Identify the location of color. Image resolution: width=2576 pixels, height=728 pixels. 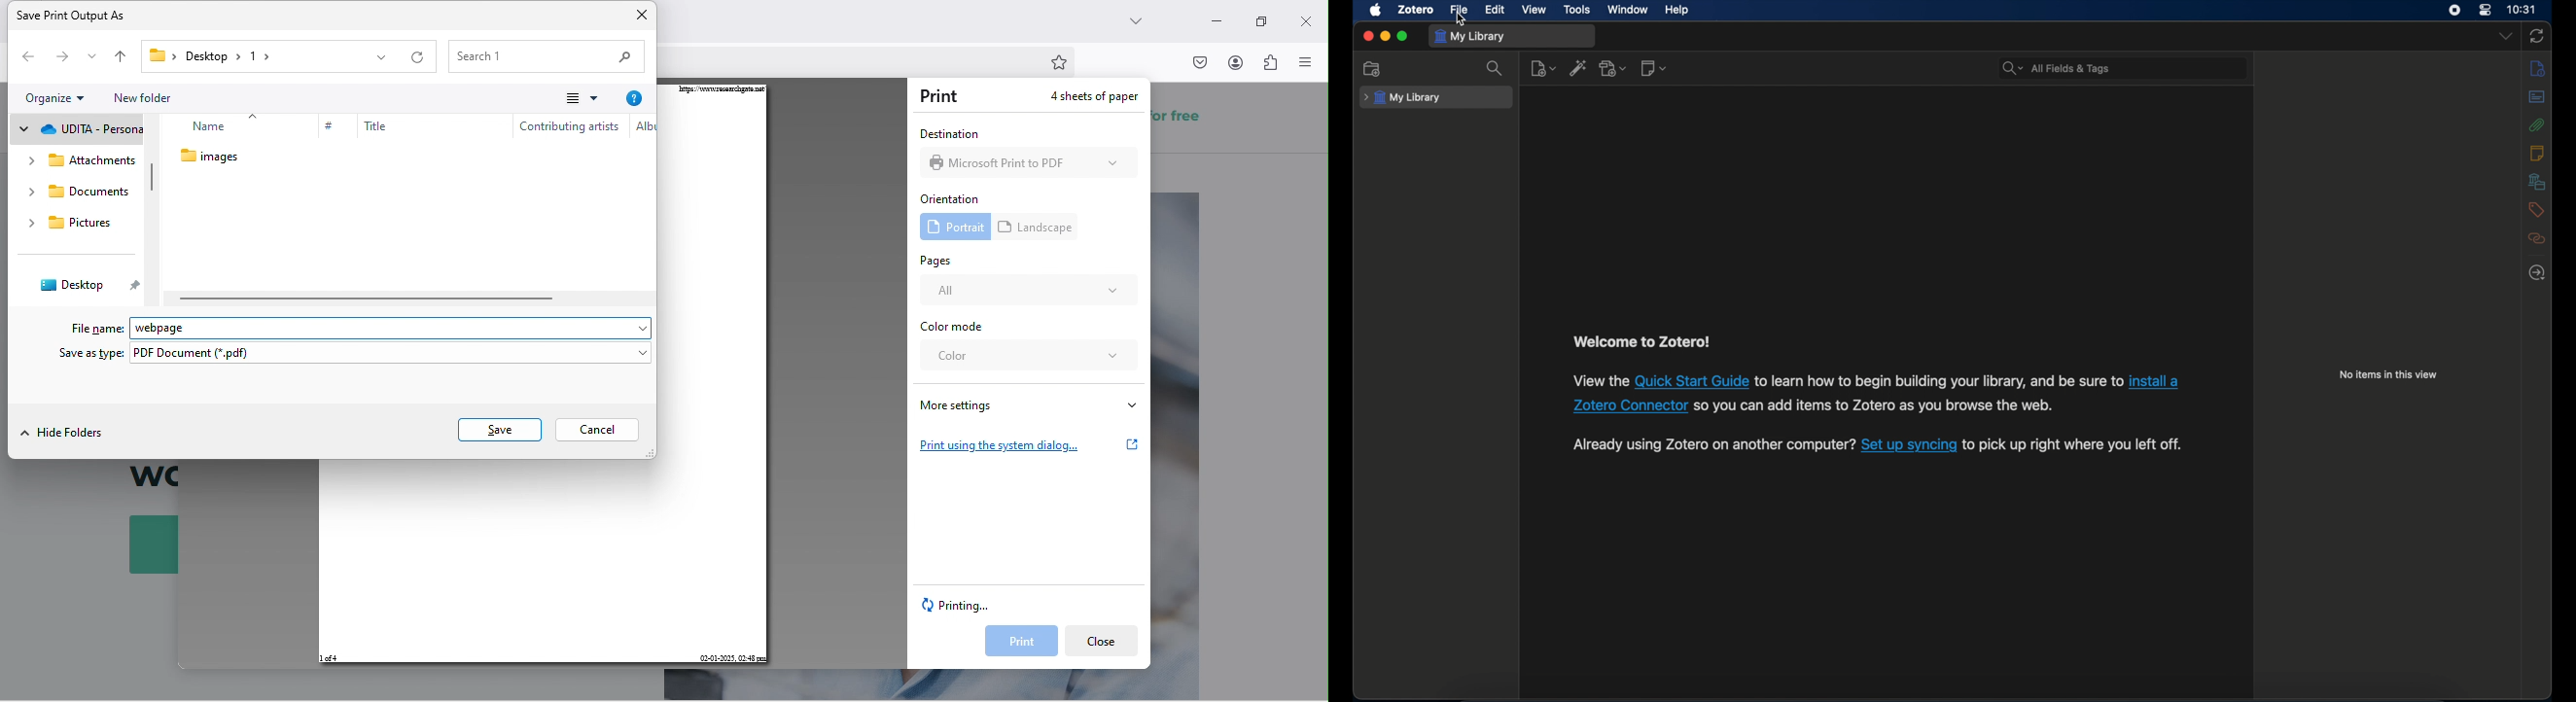
(1031, 361).